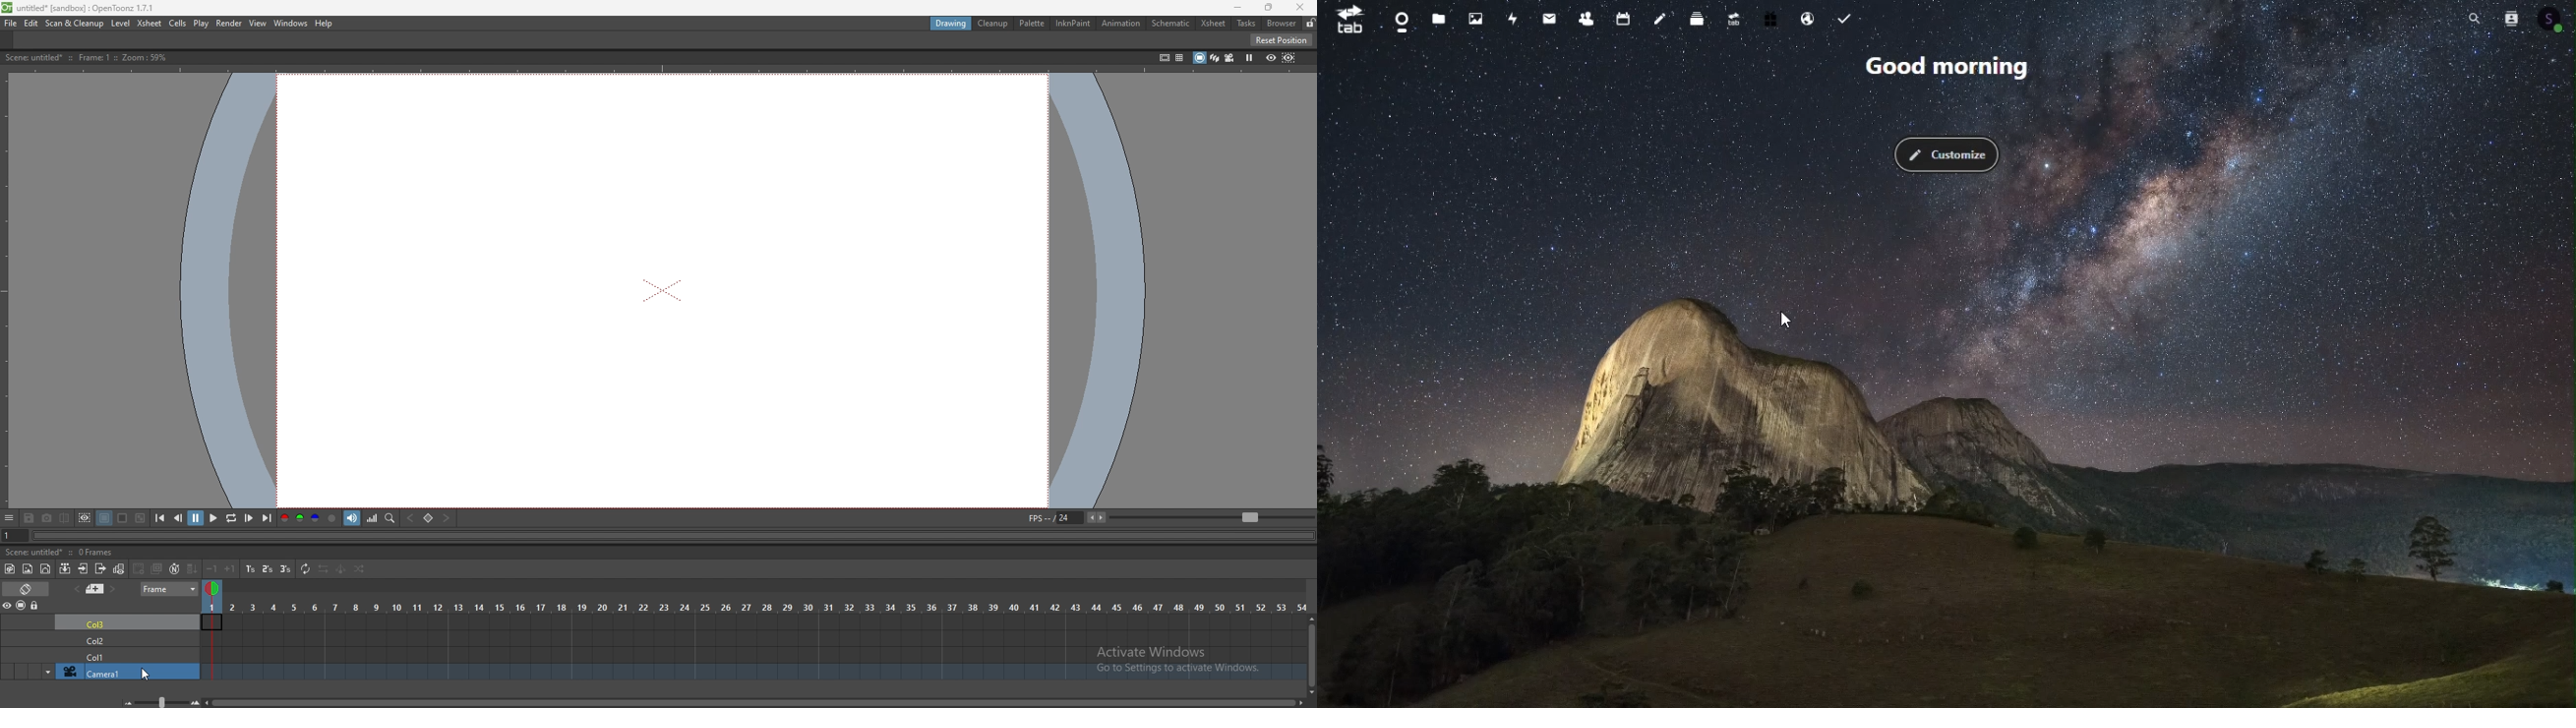 The height and width of the screenshot is (728, 2576). Describe the element at coordinates (1344, 19) in the screenshot. I see `tab` at that location.